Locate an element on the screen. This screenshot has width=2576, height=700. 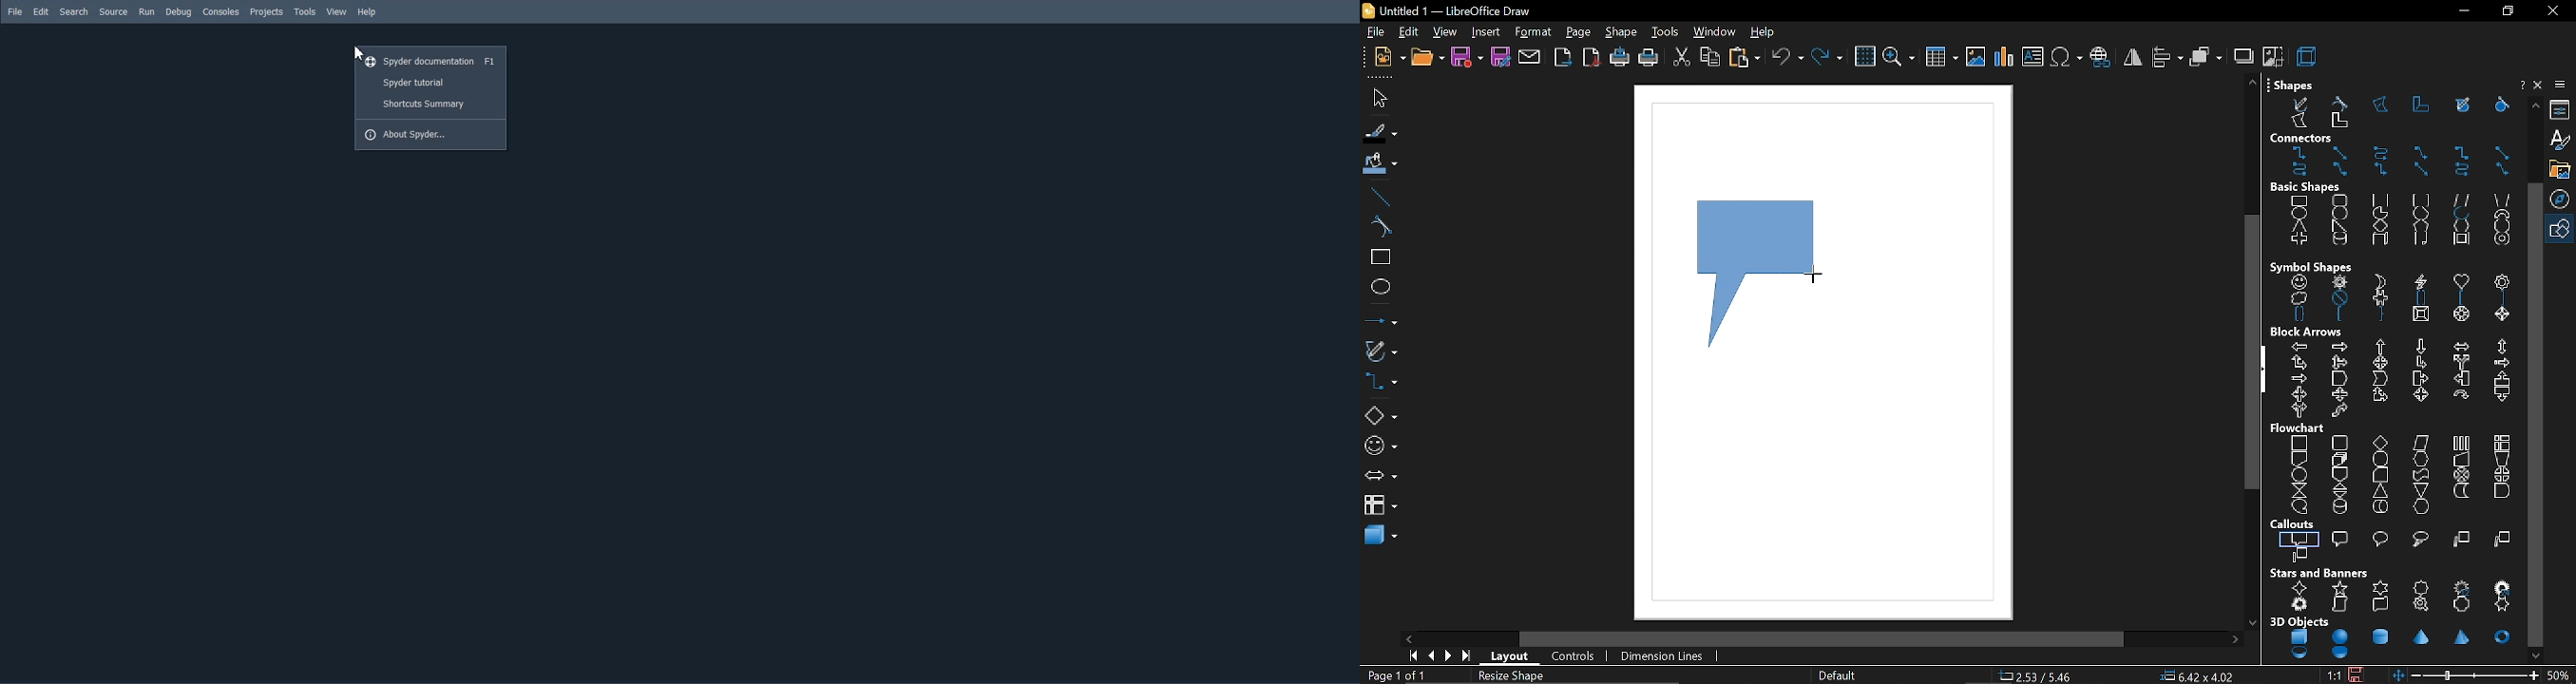
line connector ends with arrow is located at coordinates (2422, 153).